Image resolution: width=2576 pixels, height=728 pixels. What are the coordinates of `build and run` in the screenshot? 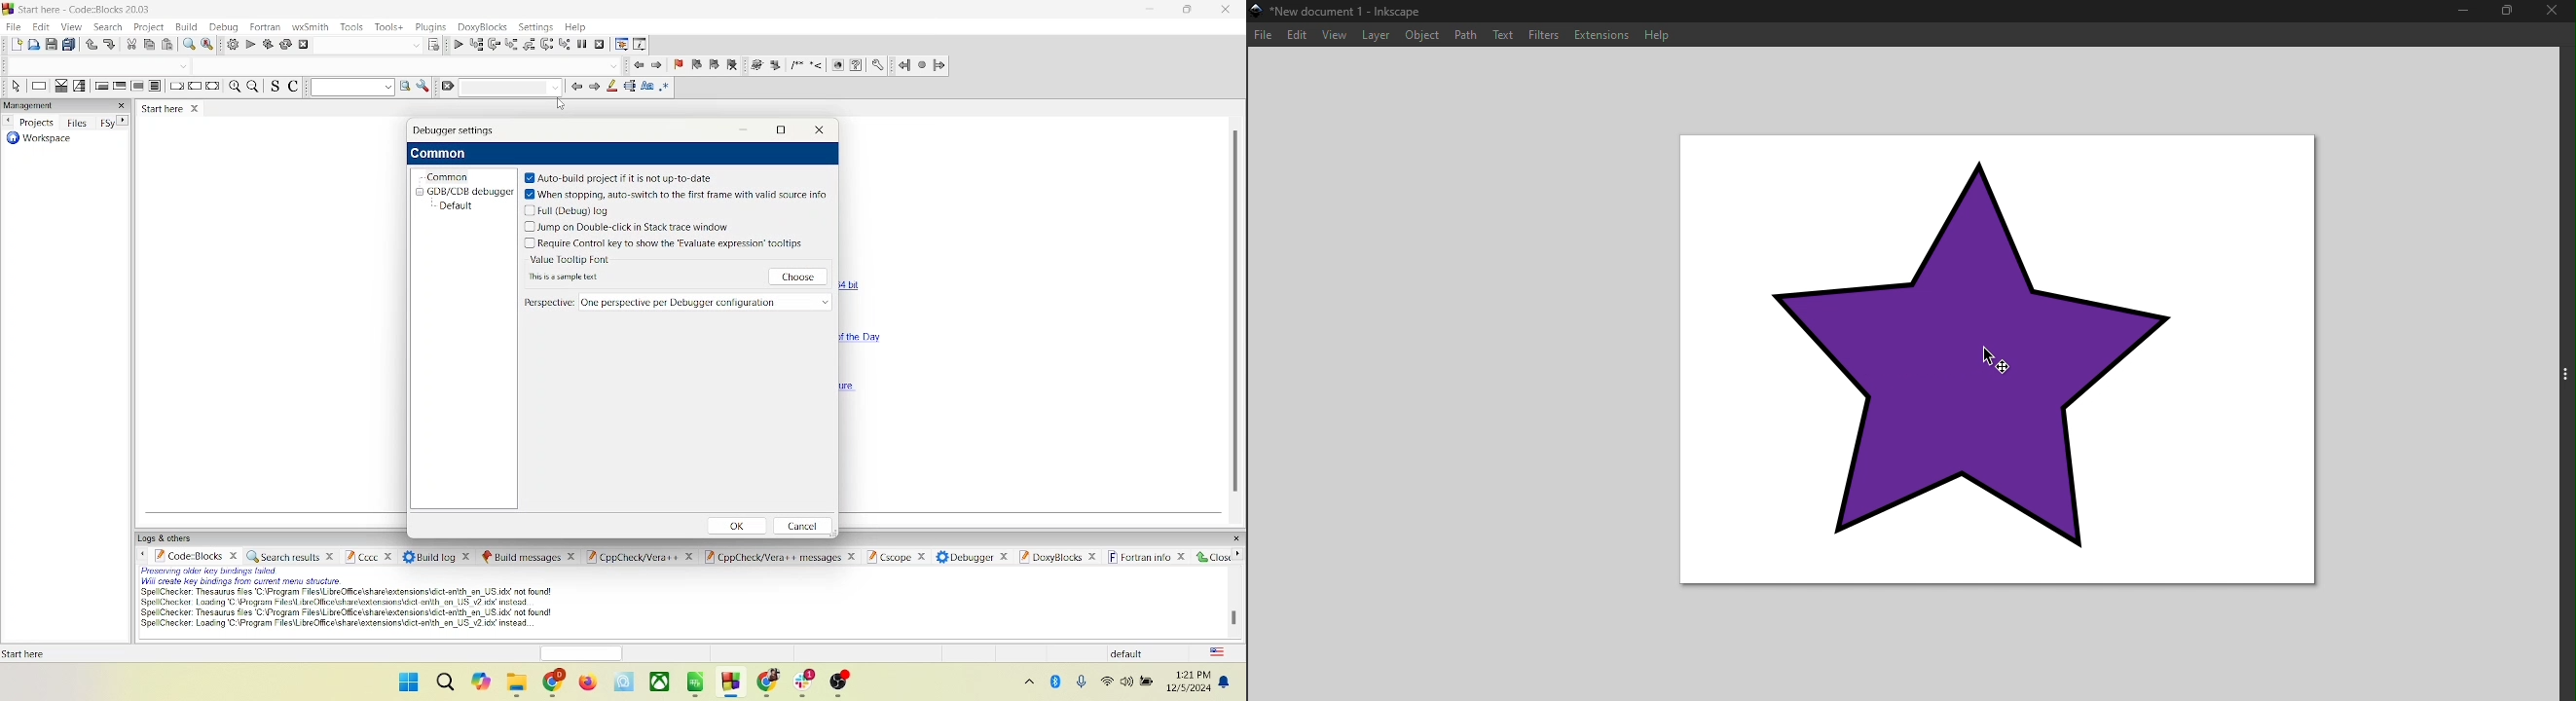 It's located at (267, 45).